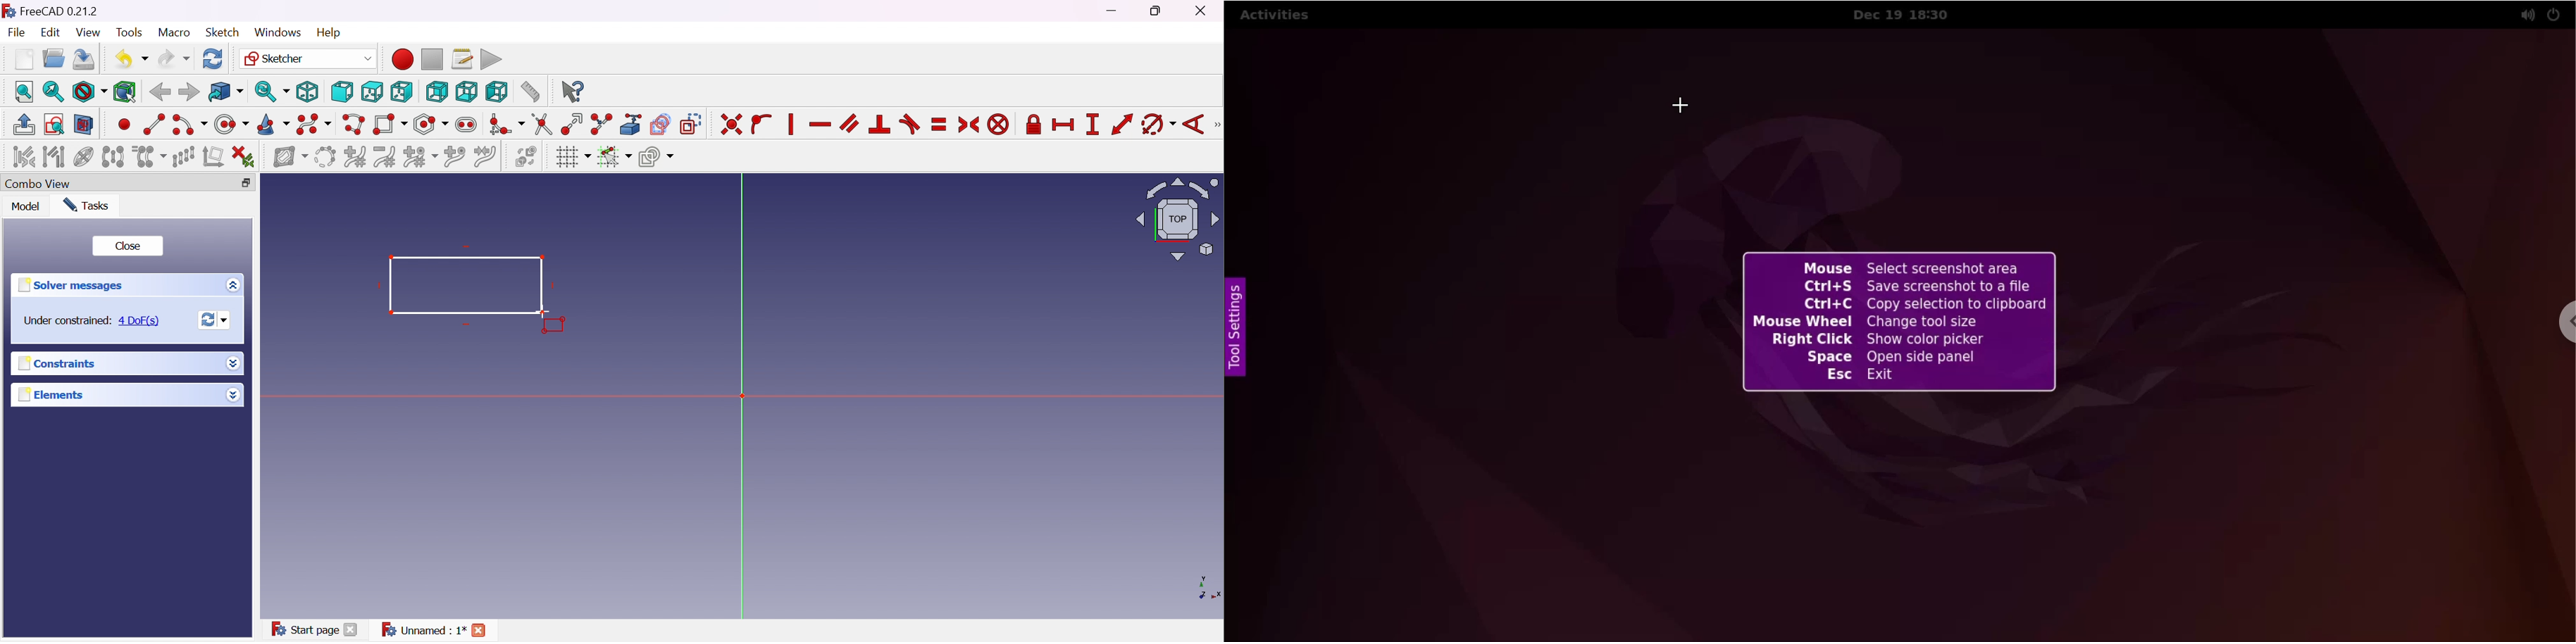  What do you see at coordinates (24, 91) in the screenshot?
I see `Fit all` at bounding box center [24, 91].